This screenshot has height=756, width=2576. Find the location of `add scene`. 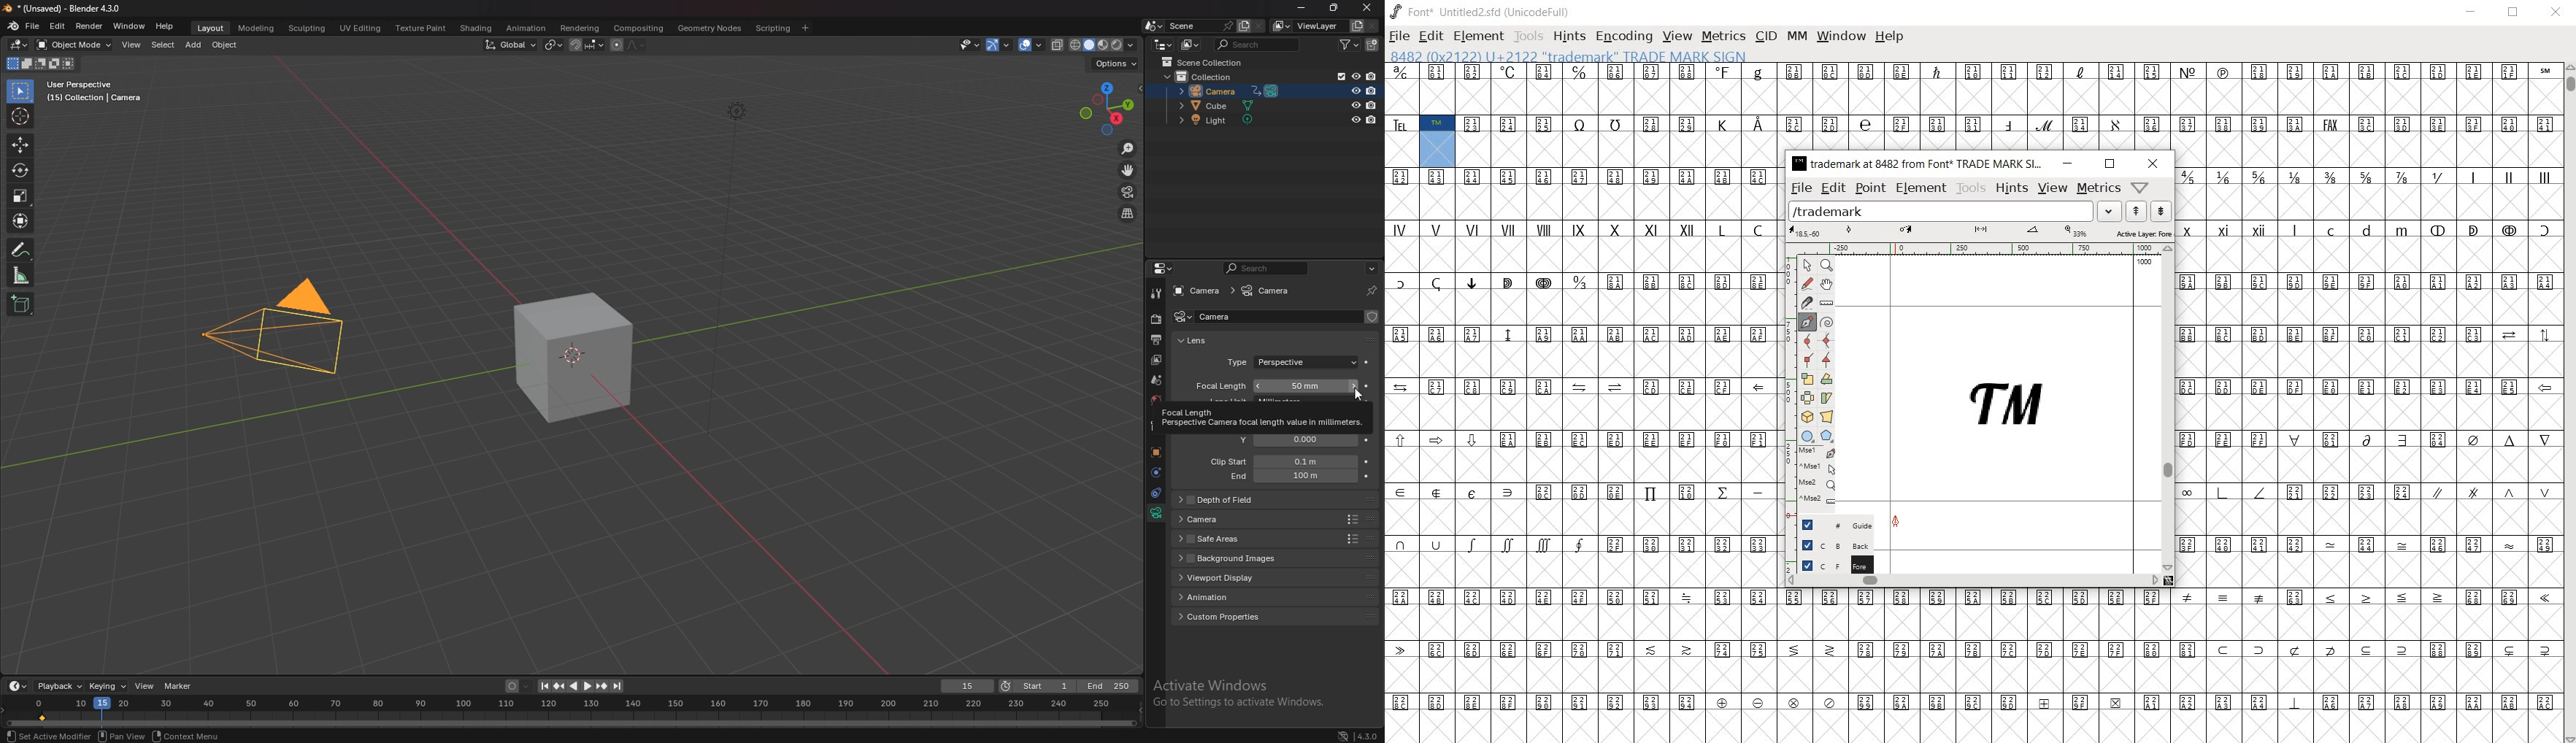

add scene is located at coordinates (1243, 27).